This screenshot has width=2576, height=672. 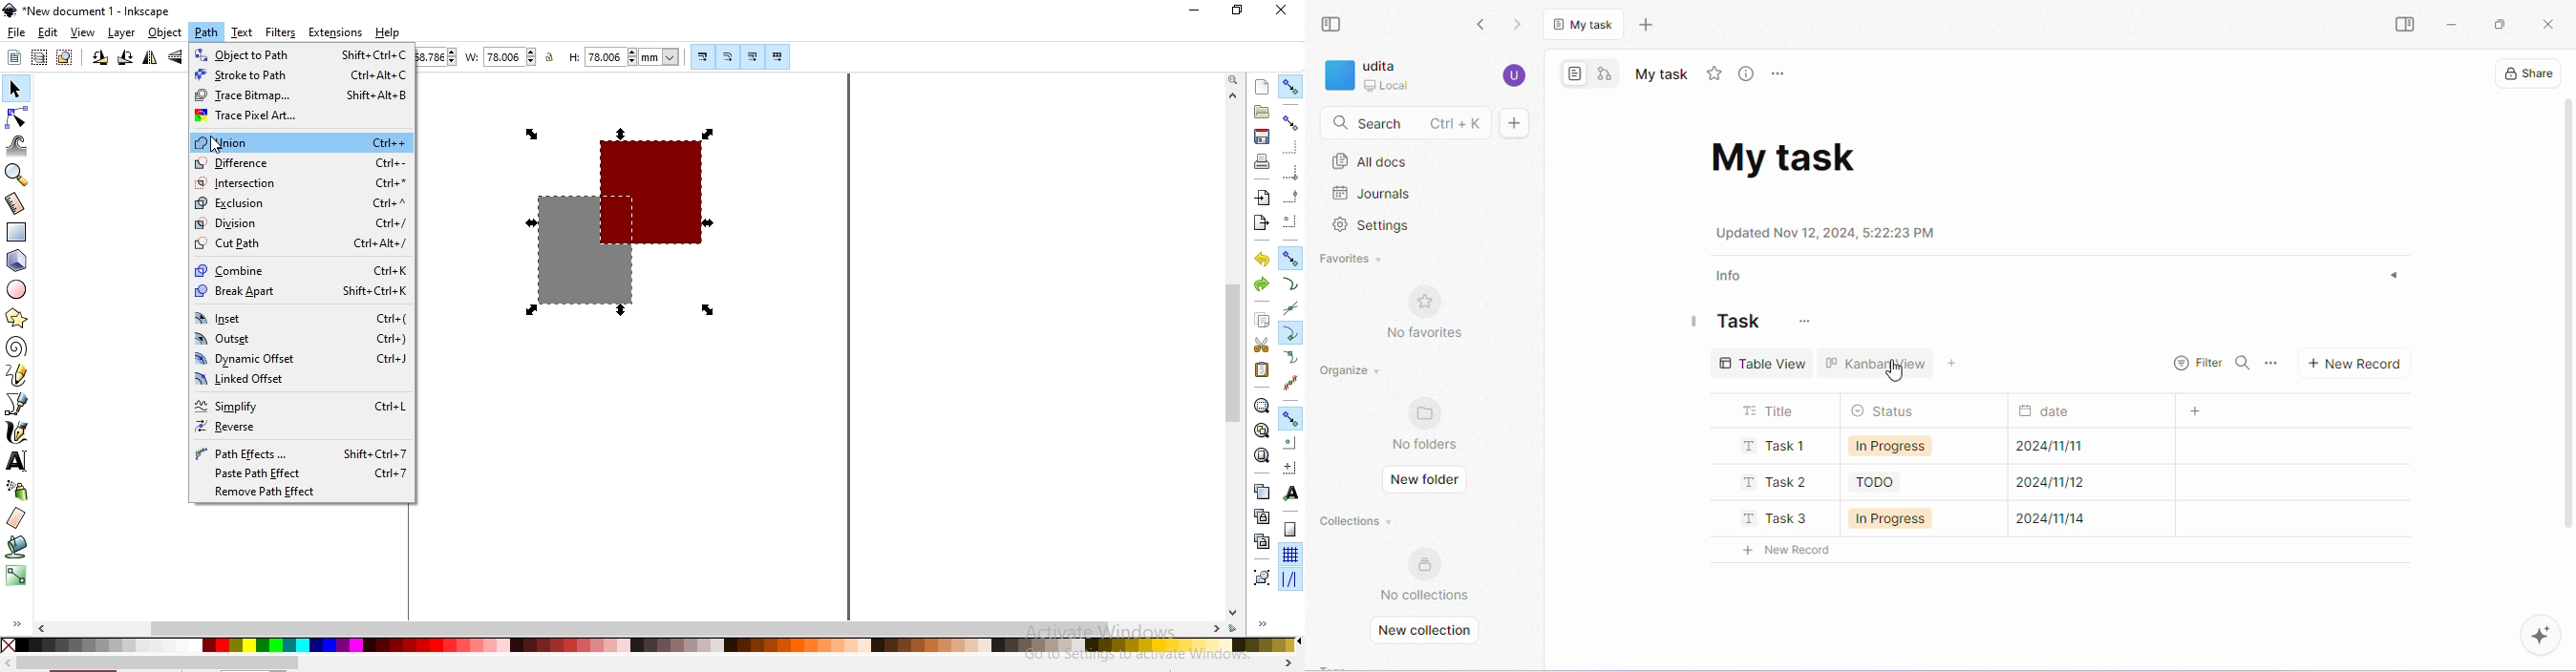 What do you see at coordinates (2364, 366) in the screenshot?
I see `new record` at bounding box center [2364, 366].